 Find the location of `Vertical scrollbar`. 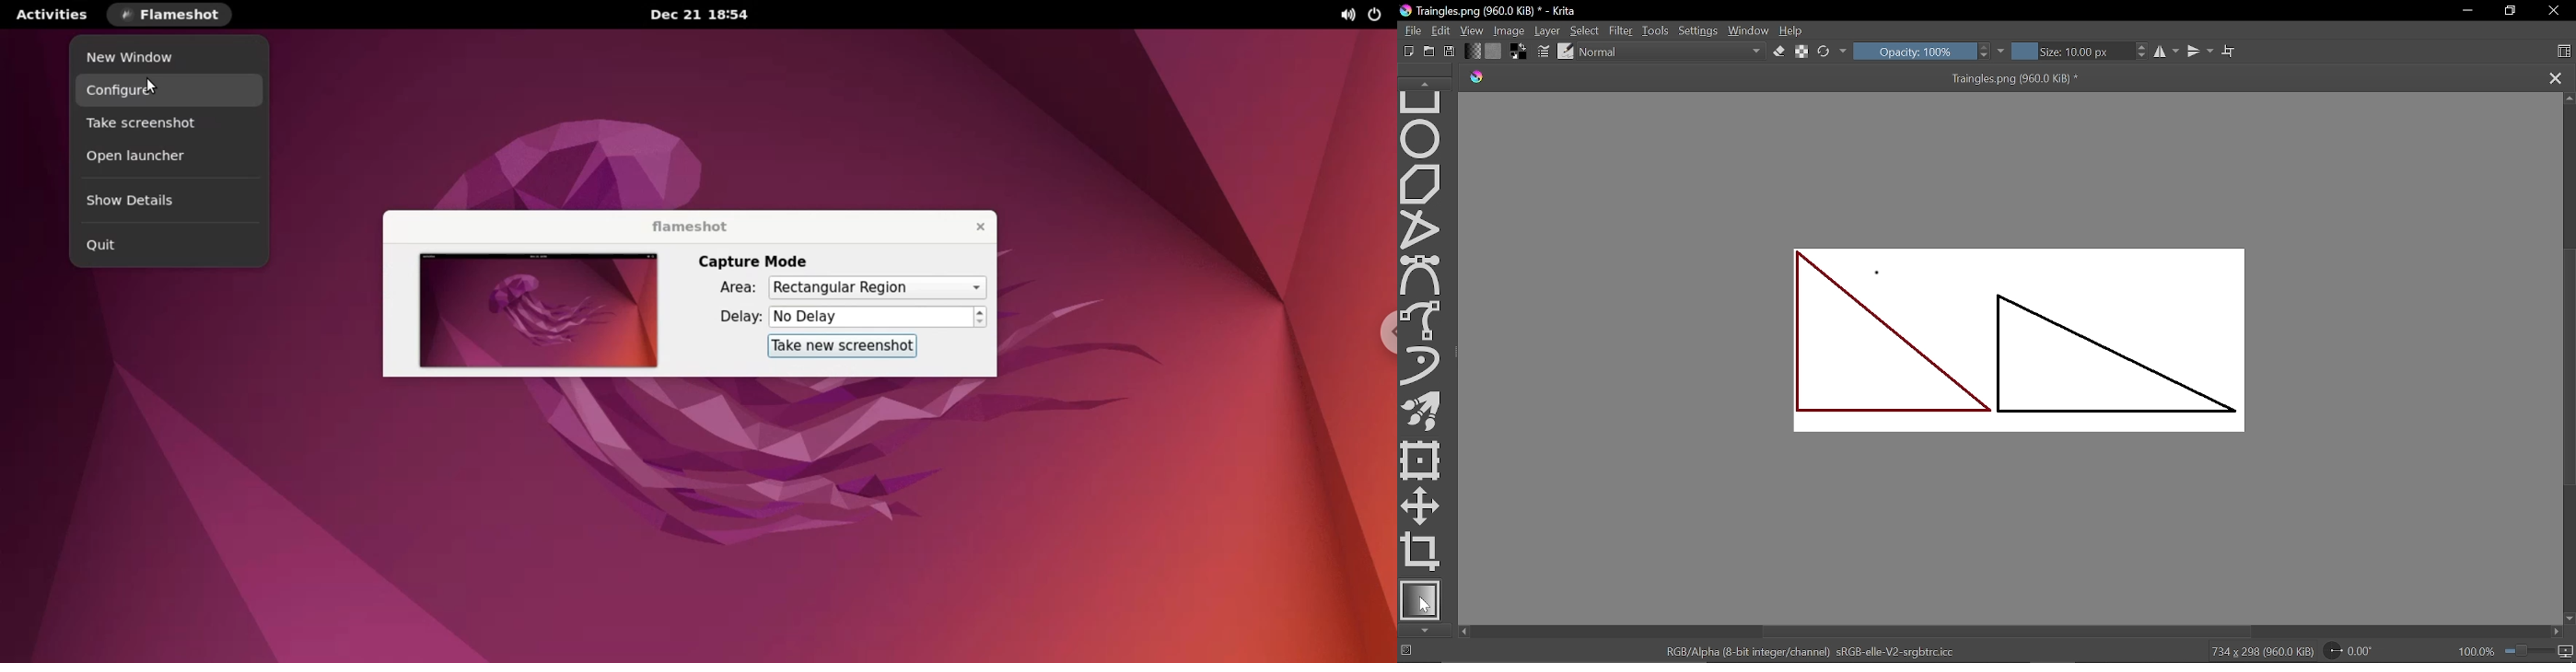

Vertical scrollbar is located at coordinates (2568, 367).